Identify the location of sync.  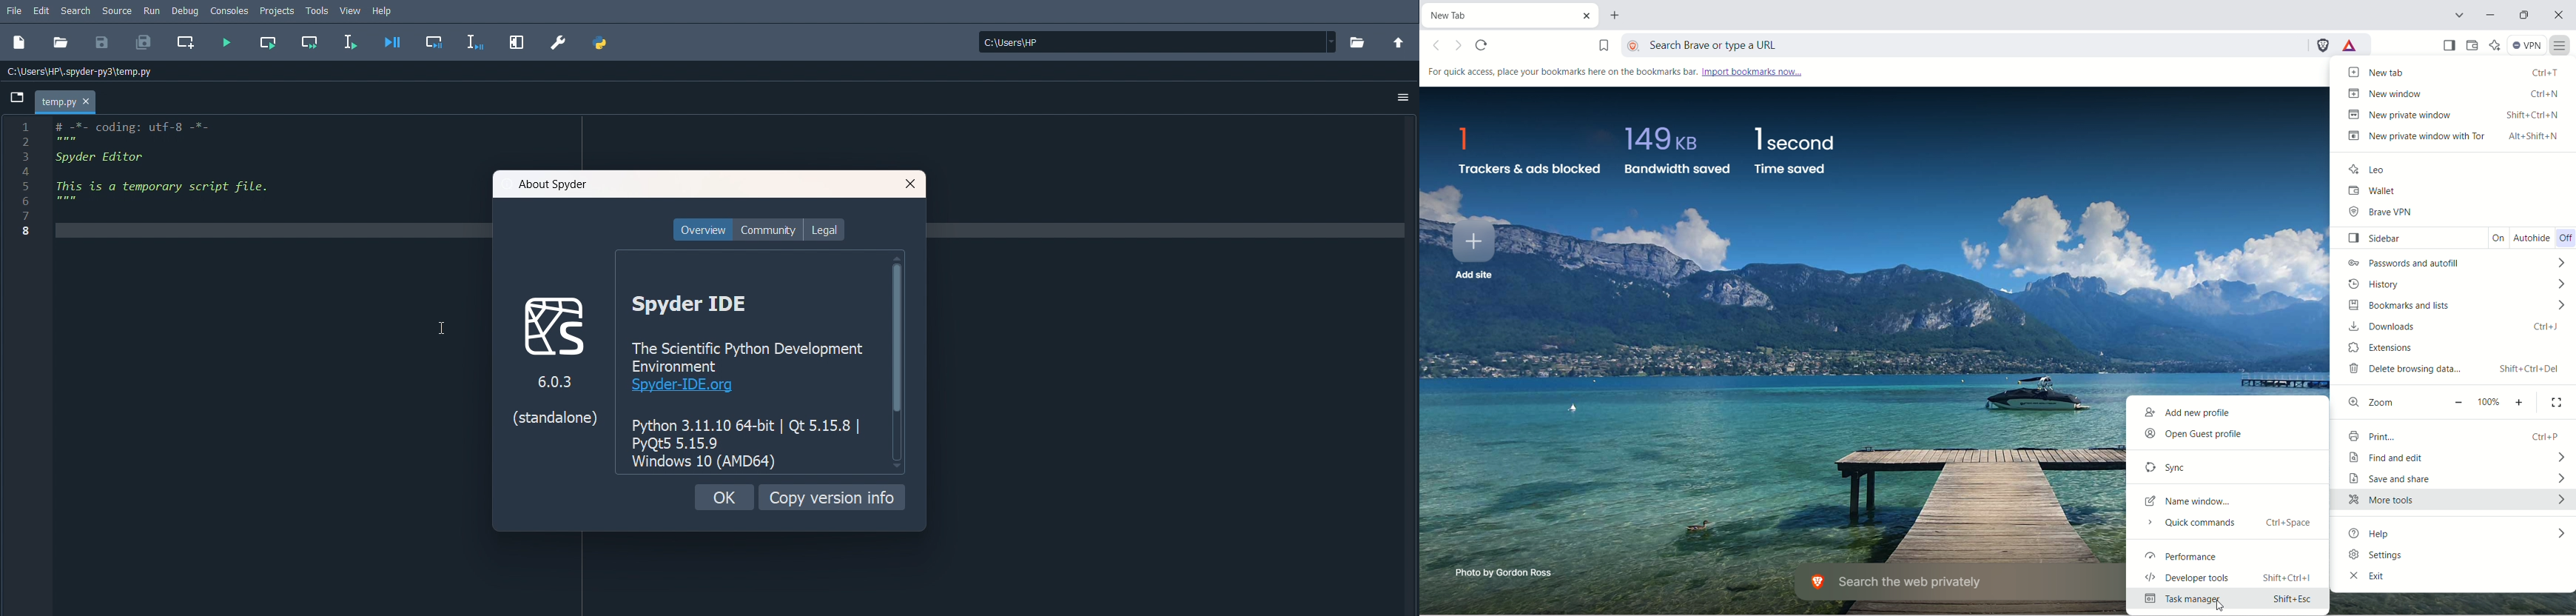
(2226, 465).